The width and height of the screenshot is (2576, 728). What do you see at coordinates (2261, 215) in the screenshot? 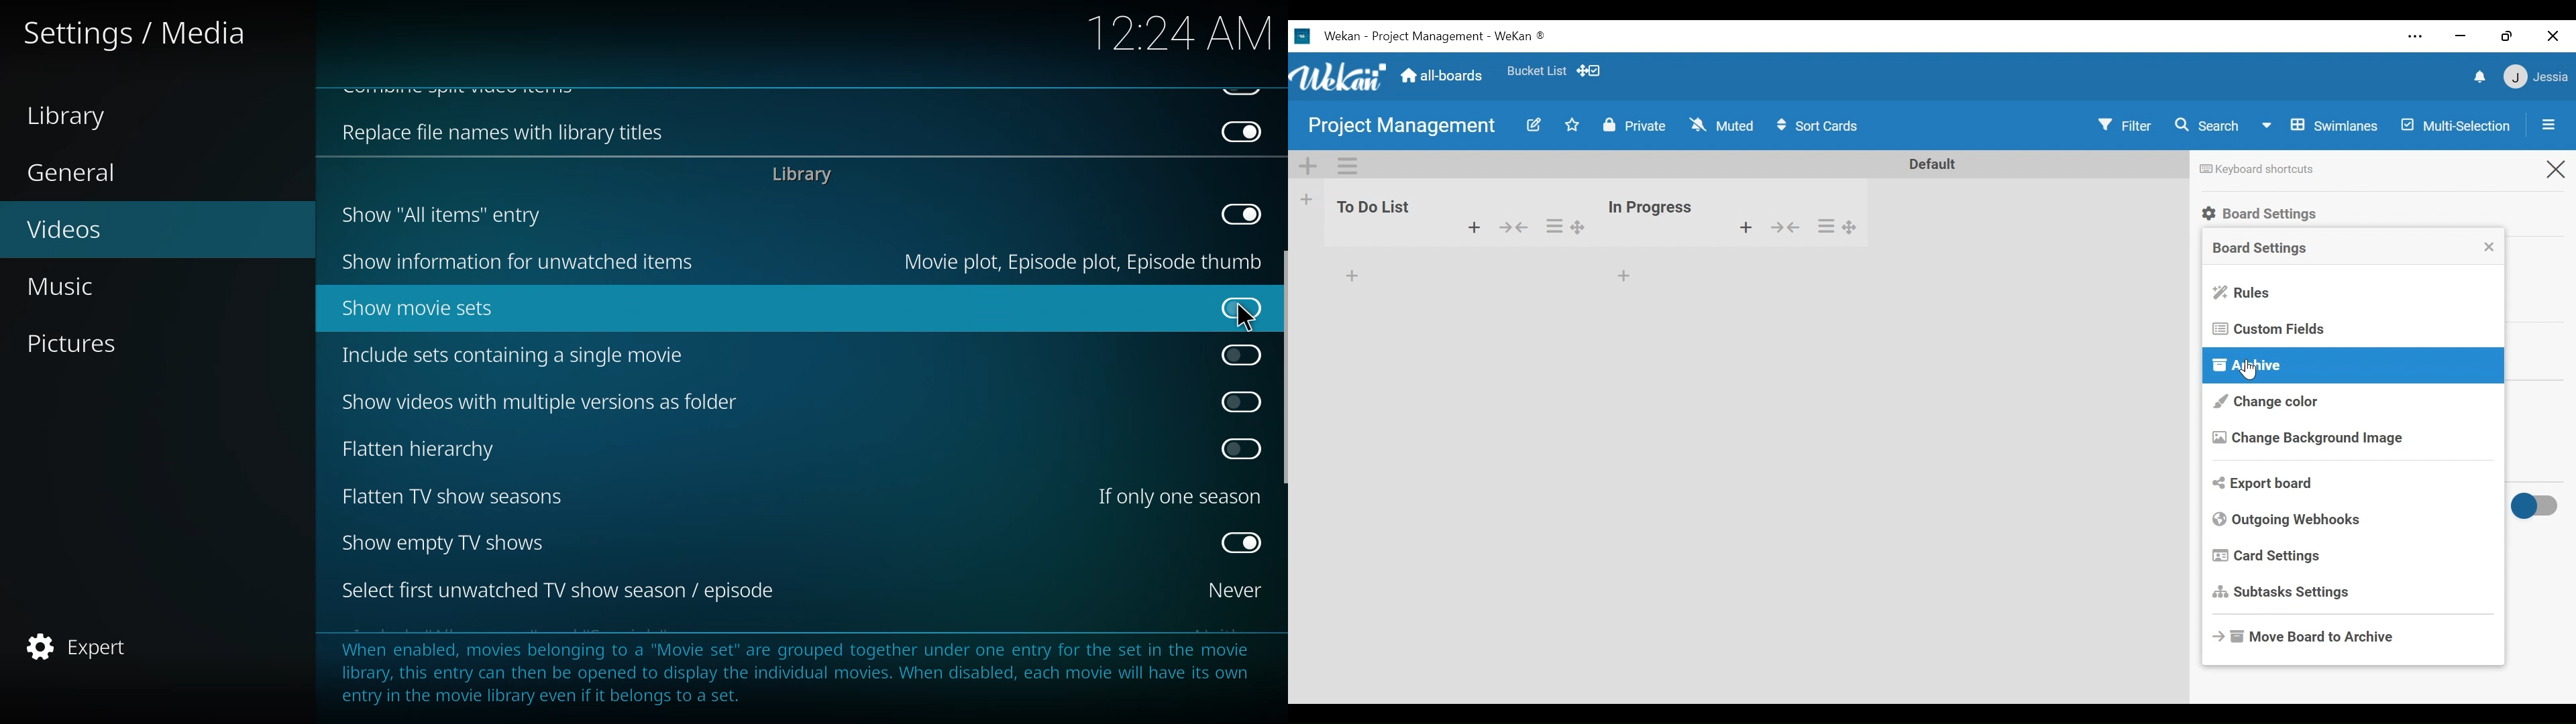
I see `Board Settings` at bounding box center [2261, 215].